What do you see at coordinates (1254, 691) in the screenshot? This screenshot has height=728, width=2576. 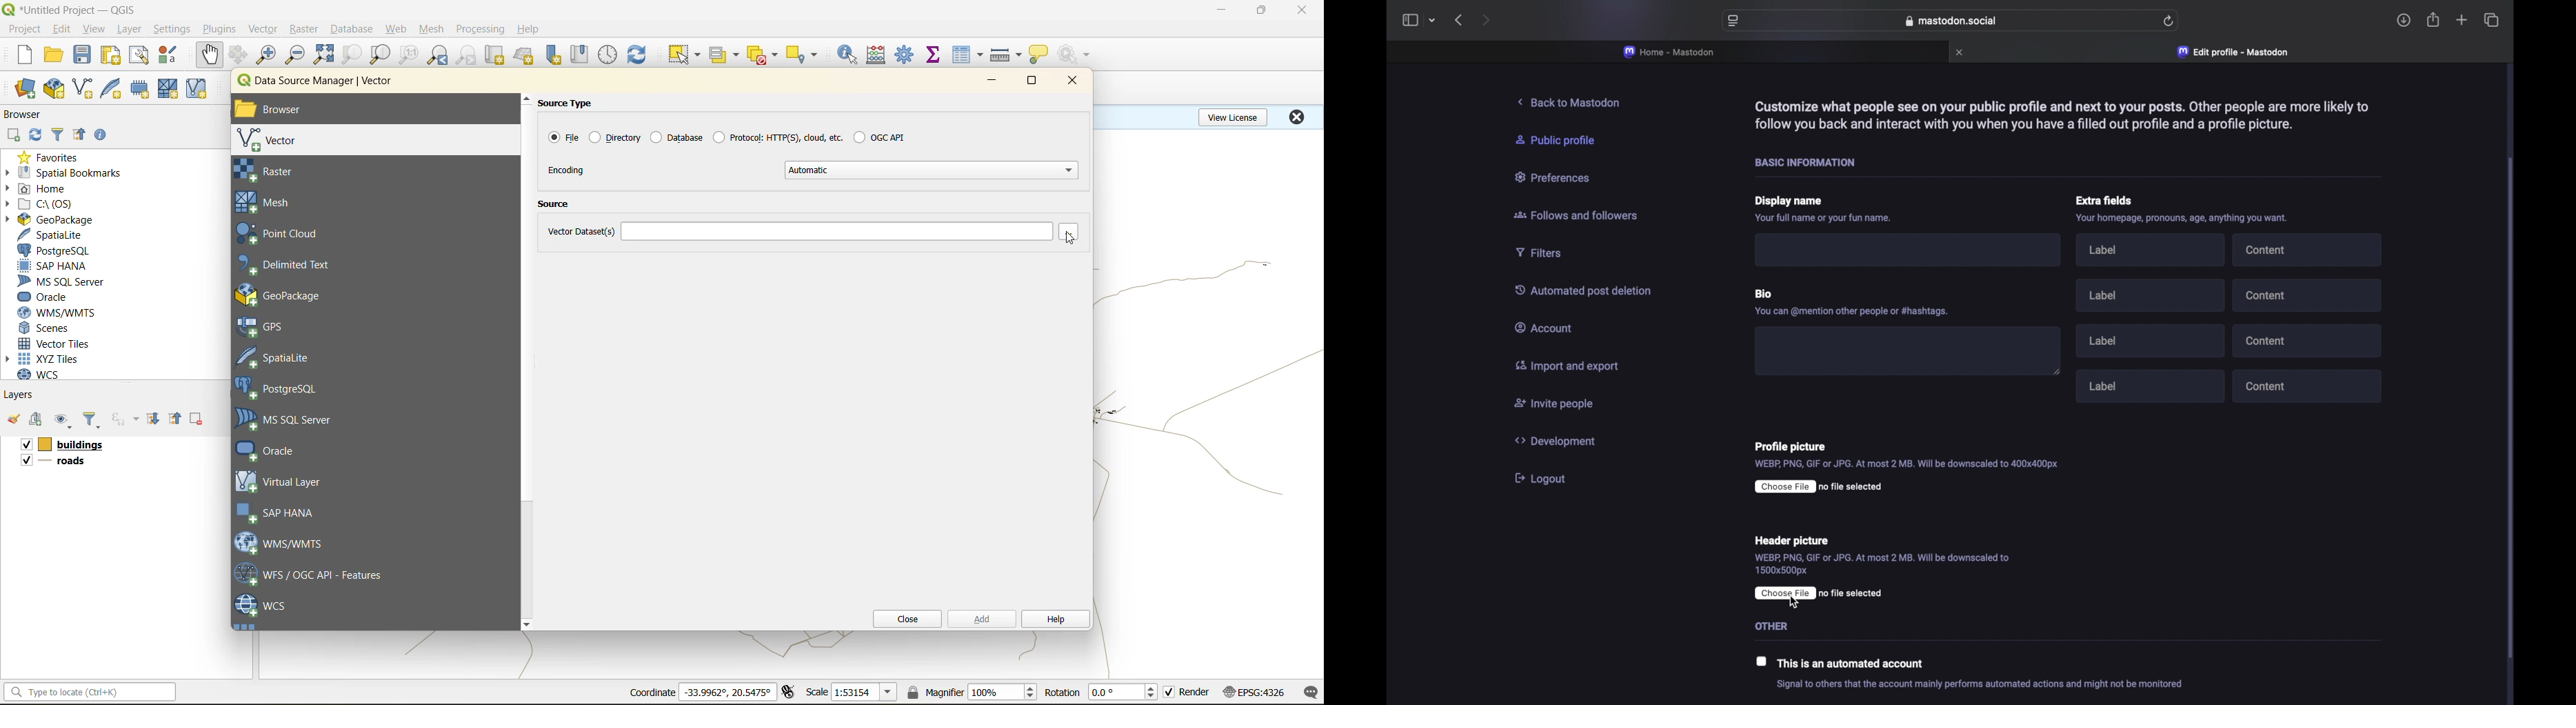 I see `crs` at bounding box center [1254, 691].